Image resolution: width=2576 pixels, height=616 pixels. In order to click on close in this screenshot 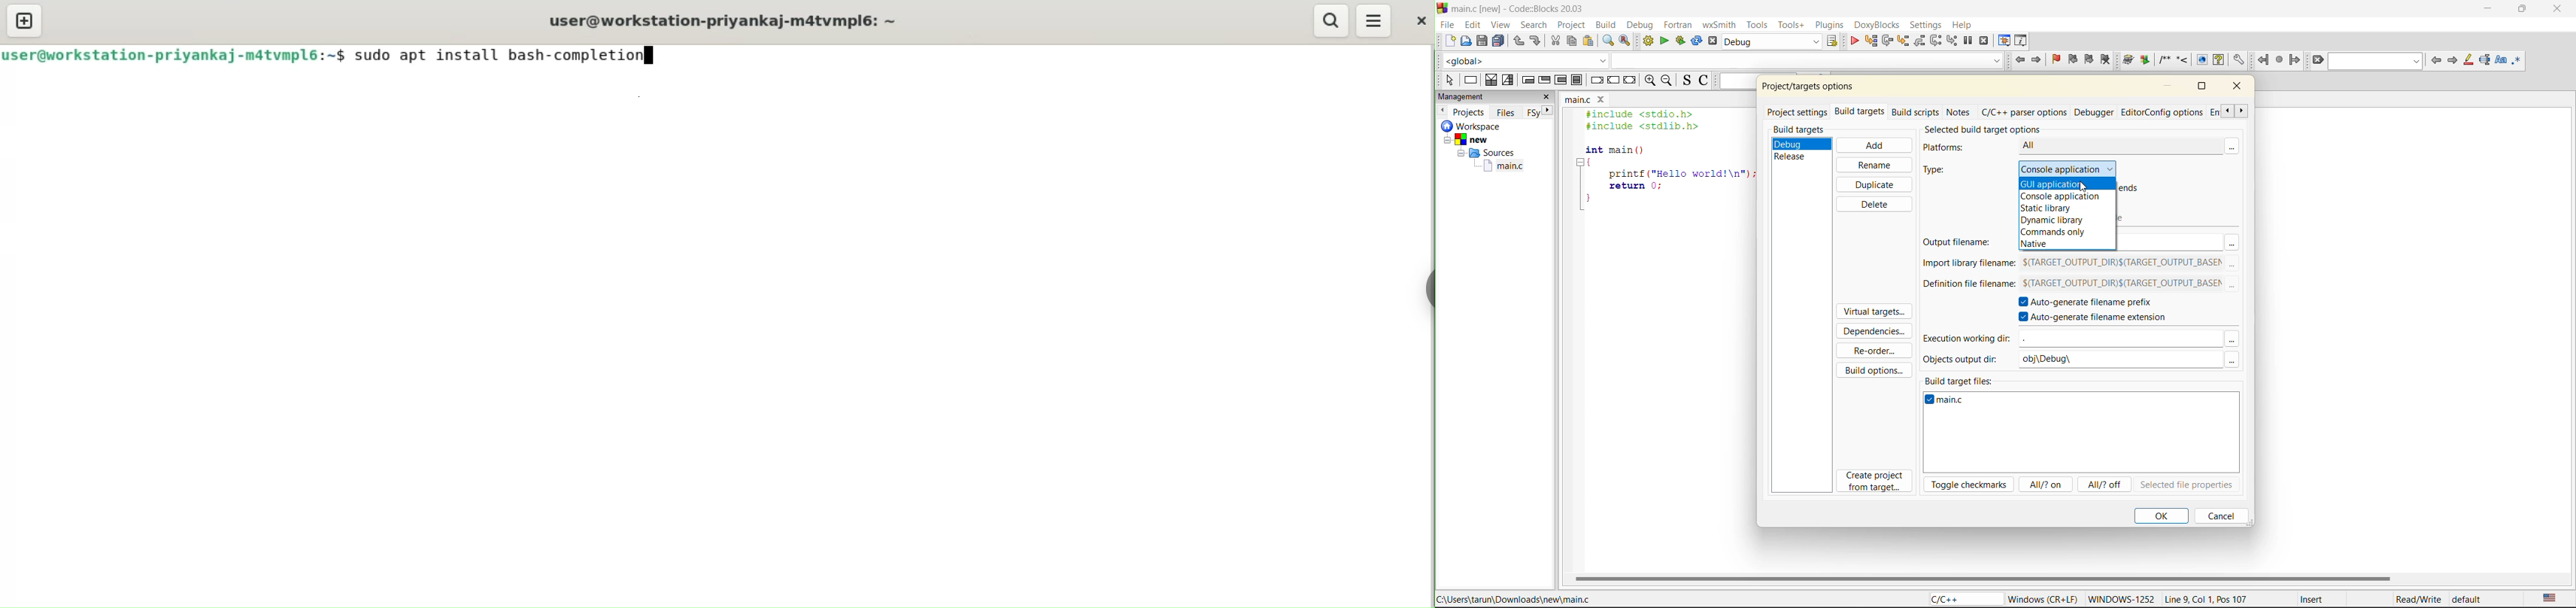, I will do `click(2559, 8)`.